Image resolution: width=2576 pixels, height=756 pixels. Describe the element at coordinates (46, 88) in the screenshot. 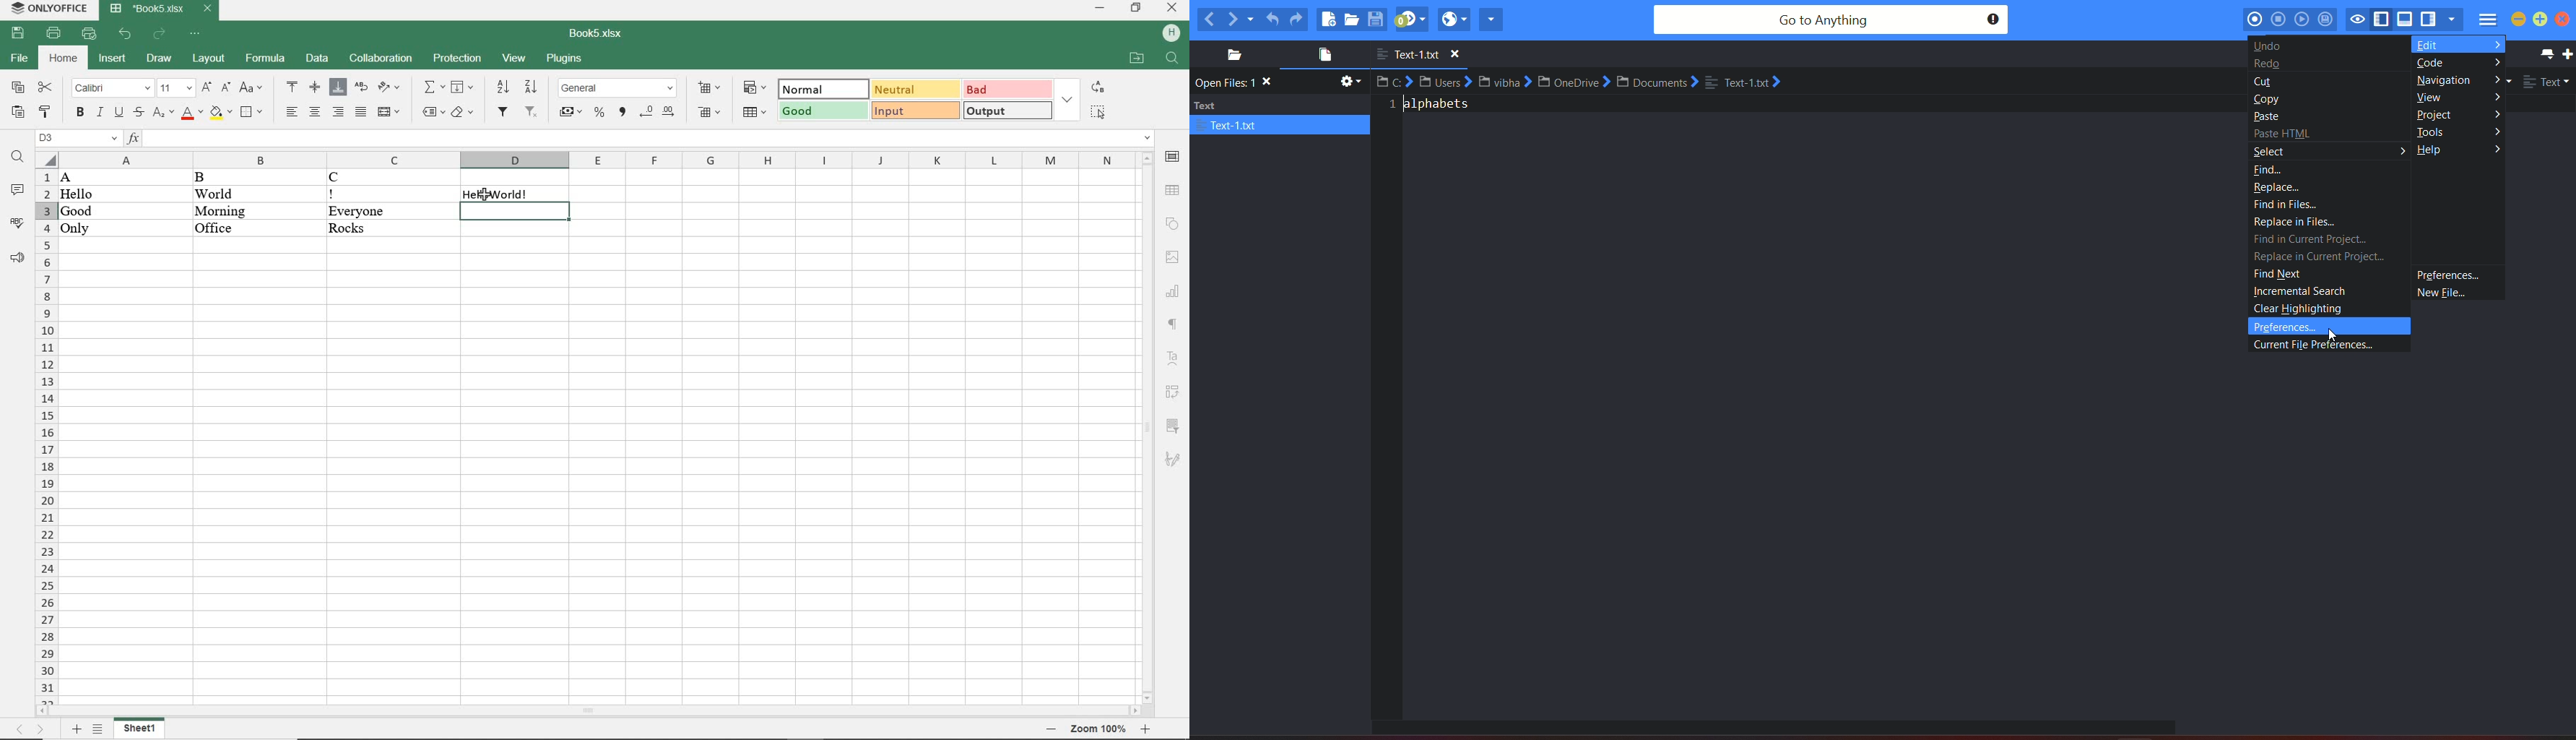

I see `CUT` at that location.